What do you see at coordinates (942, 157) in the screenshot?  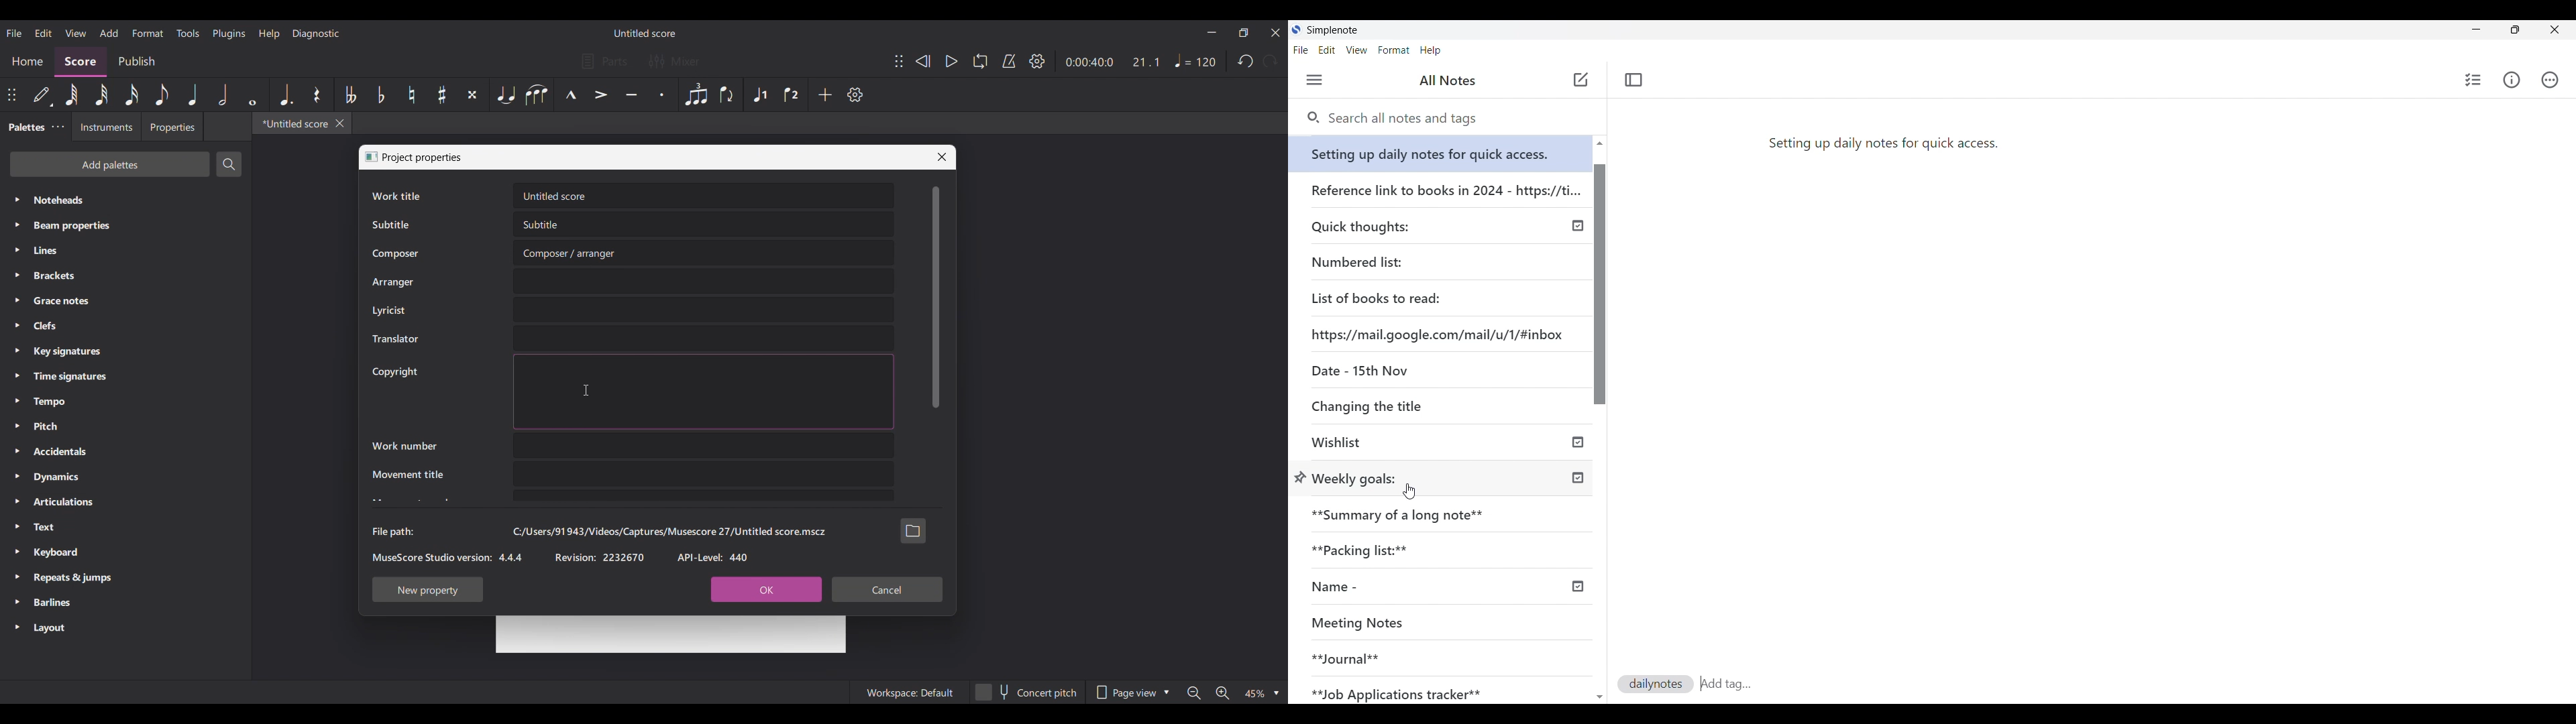 I see `Close` at bounding box center [942, 157].